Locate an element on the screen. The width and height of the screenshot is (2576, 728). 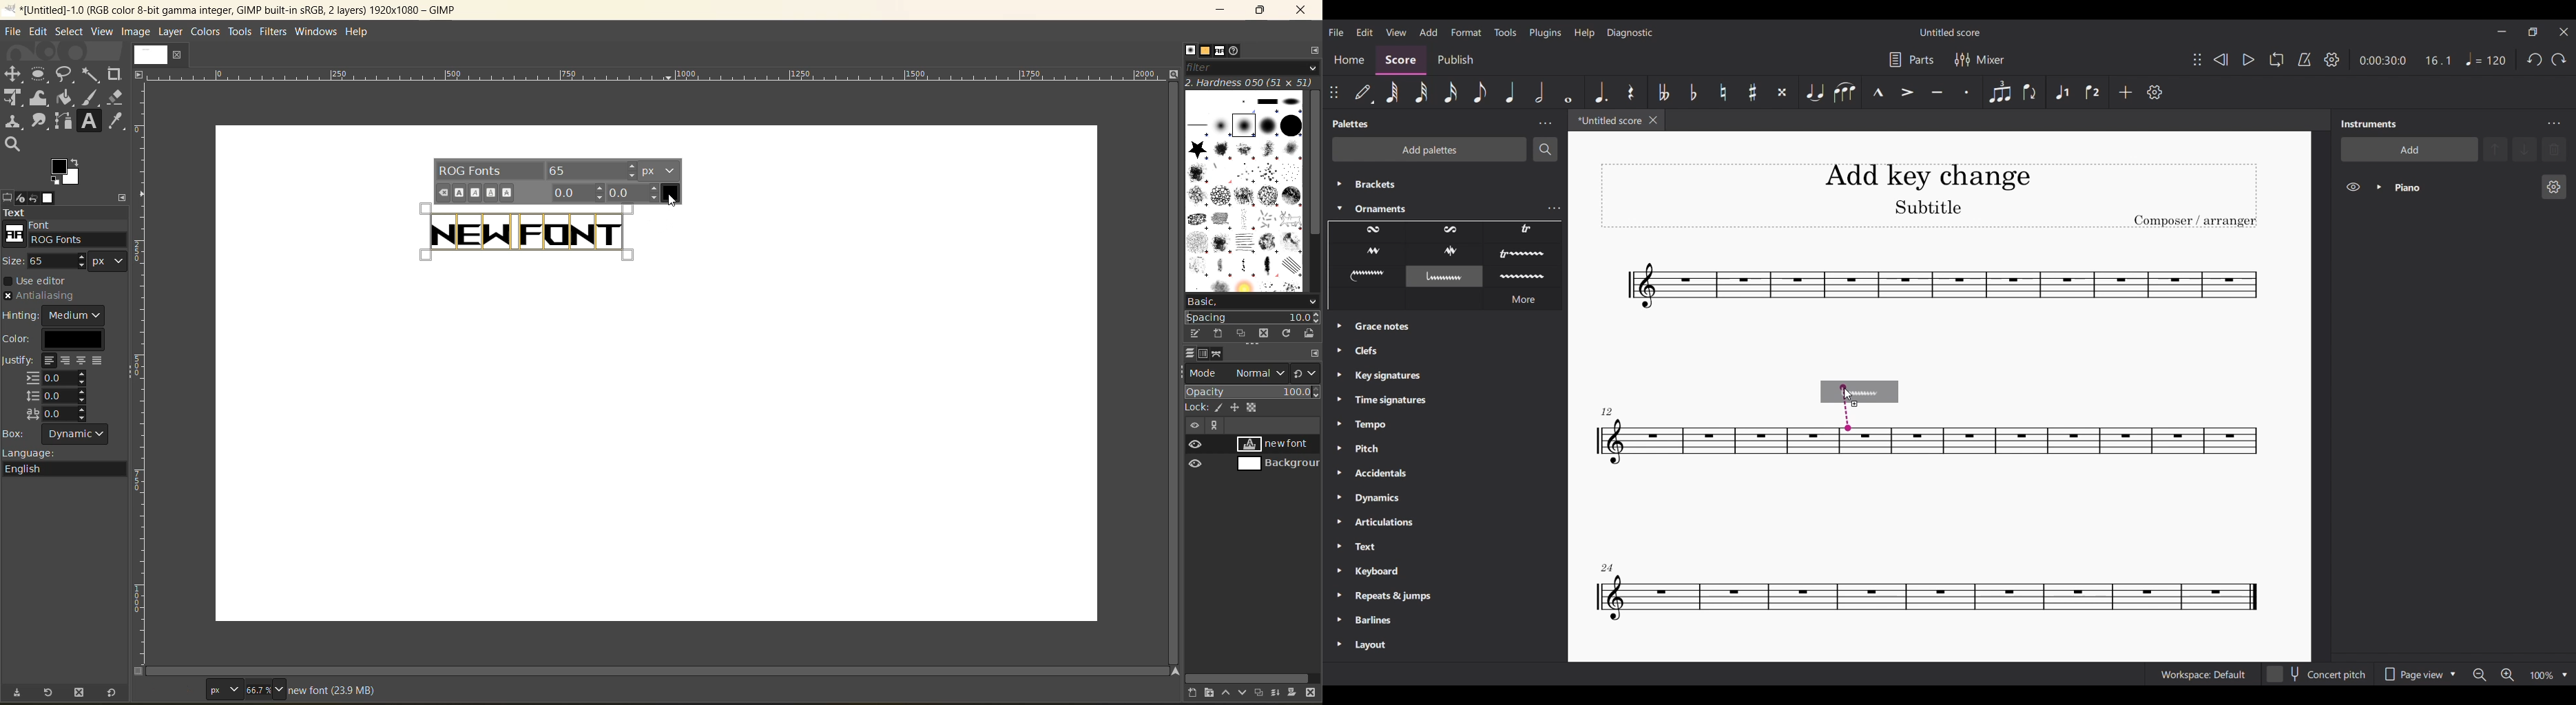
Quarter note is located at coordinates (1511, 91).